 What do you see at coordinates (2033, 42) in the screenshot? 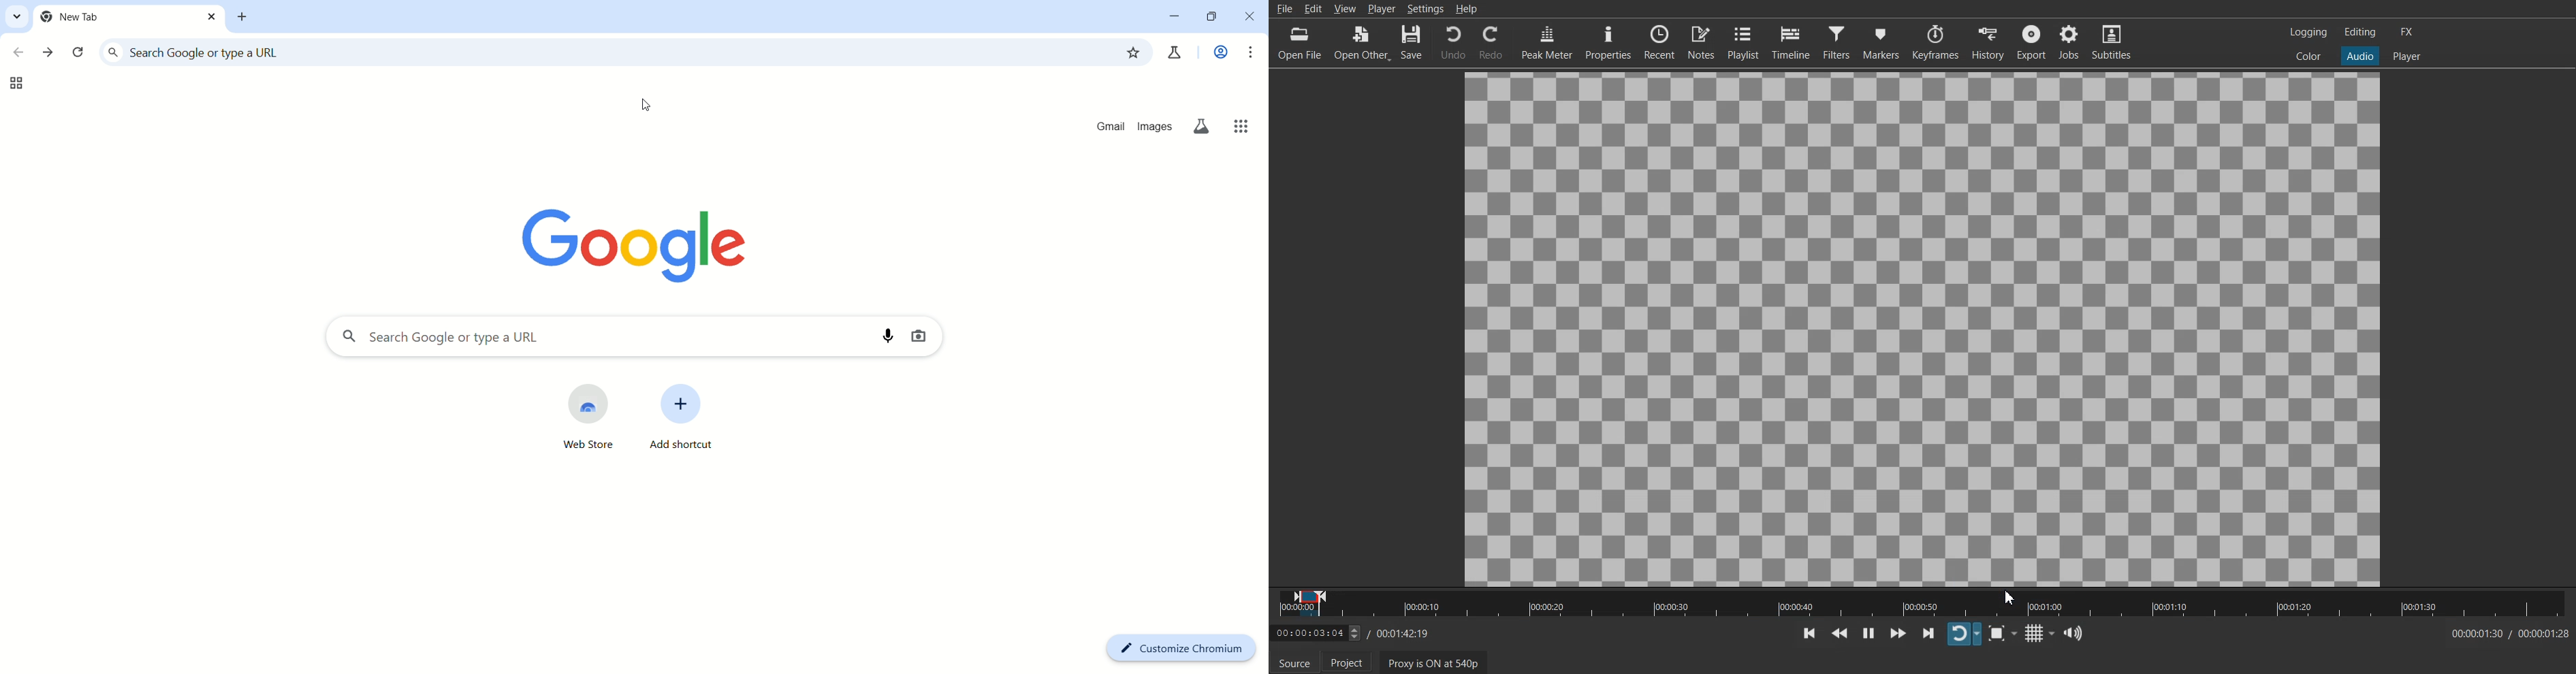
I see `Export` at bounding box center [2033, 42].